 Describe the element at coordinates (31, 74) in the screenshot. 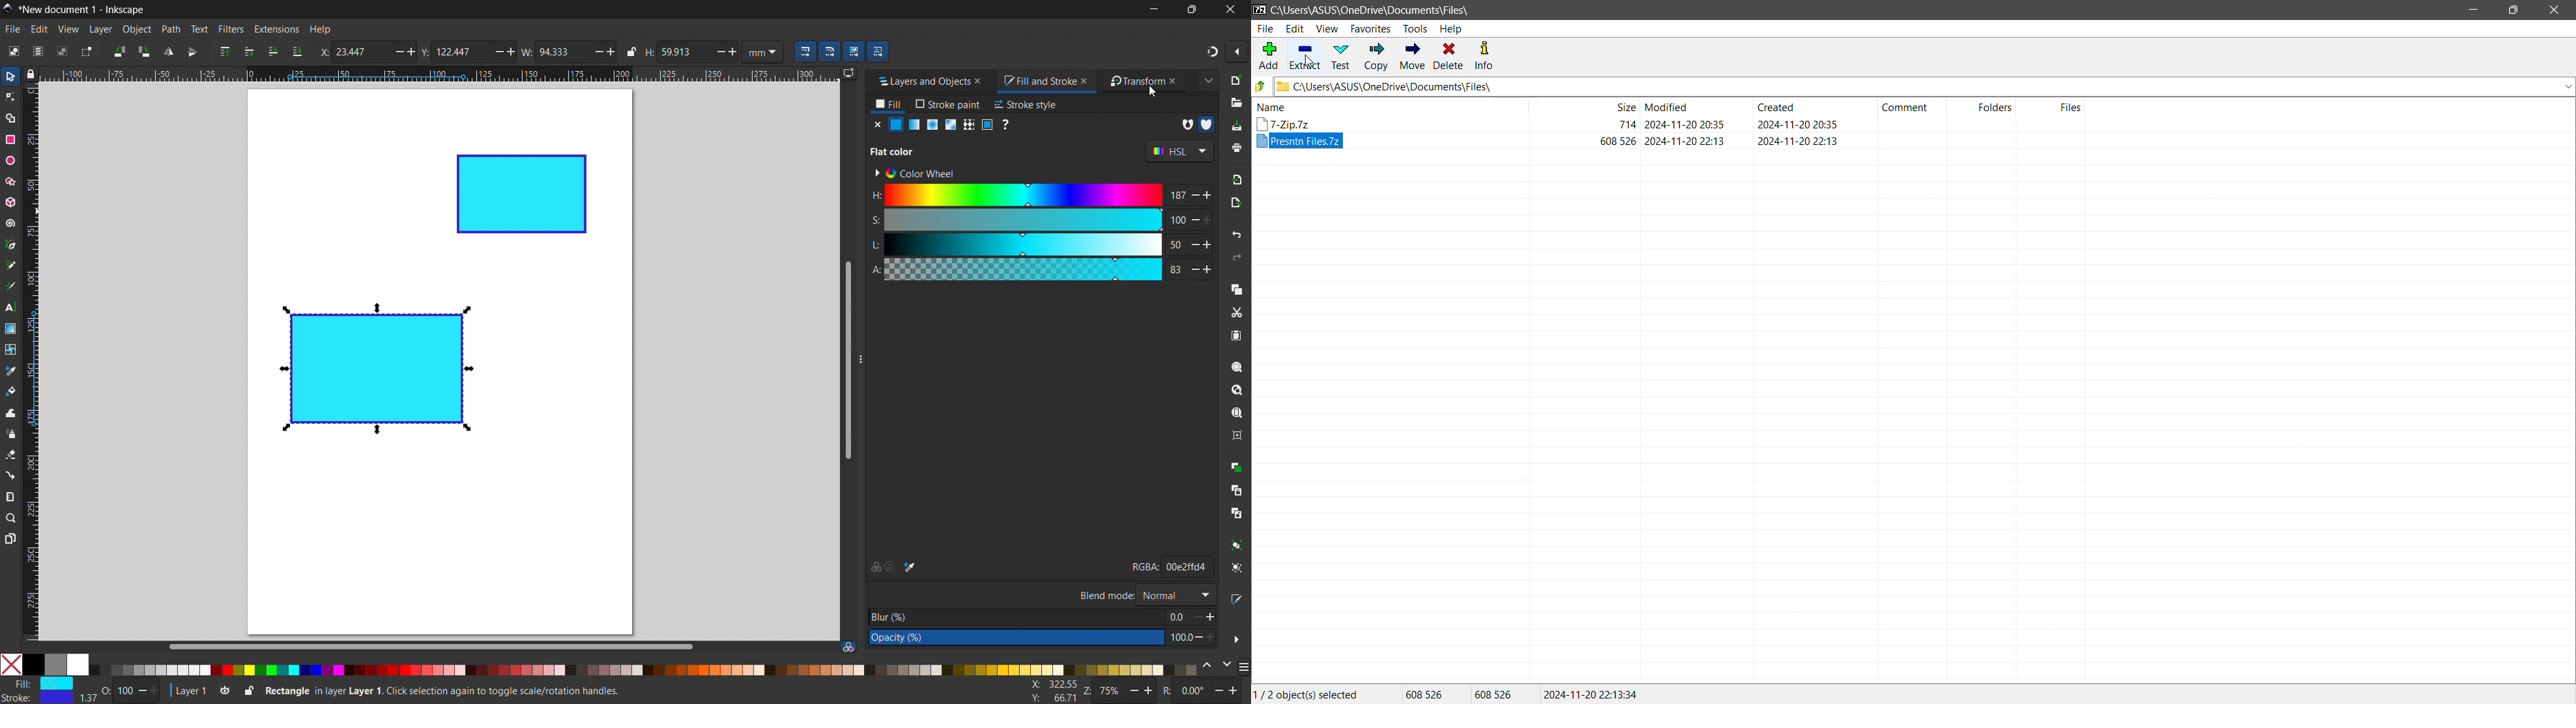

I see `toggle lock of all guuides in the document` at that location.